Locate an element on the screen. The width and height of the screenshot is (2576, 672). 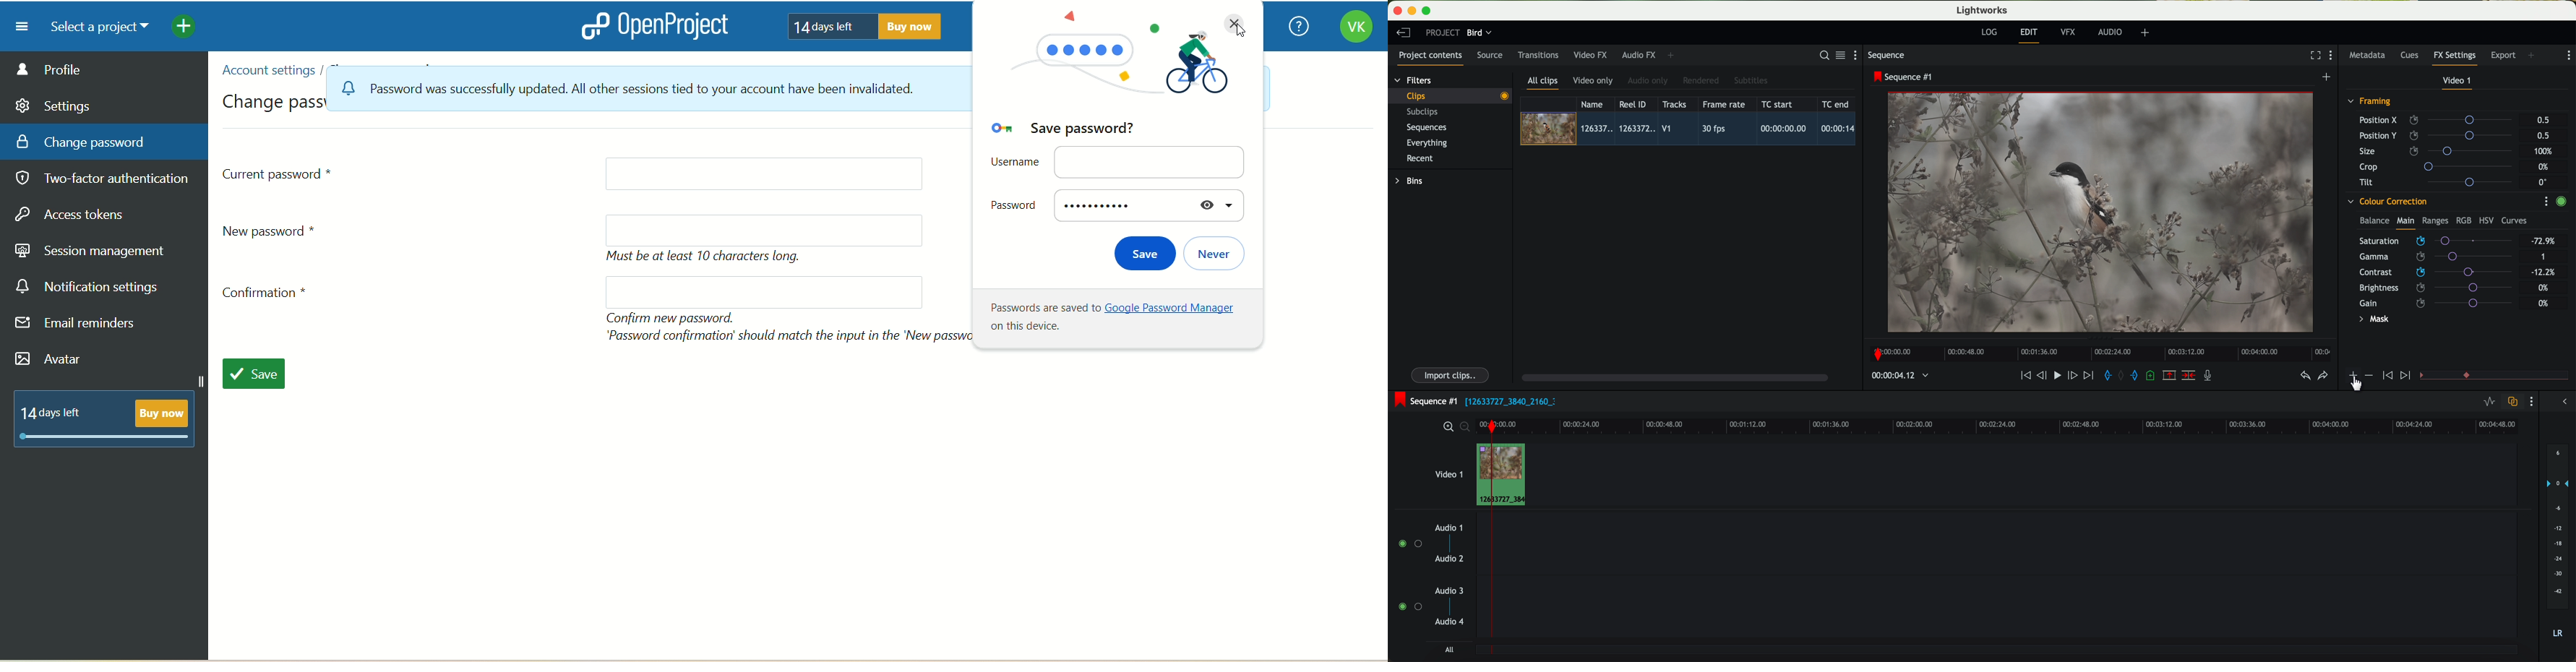
main is located at coordinates (2406, 222).